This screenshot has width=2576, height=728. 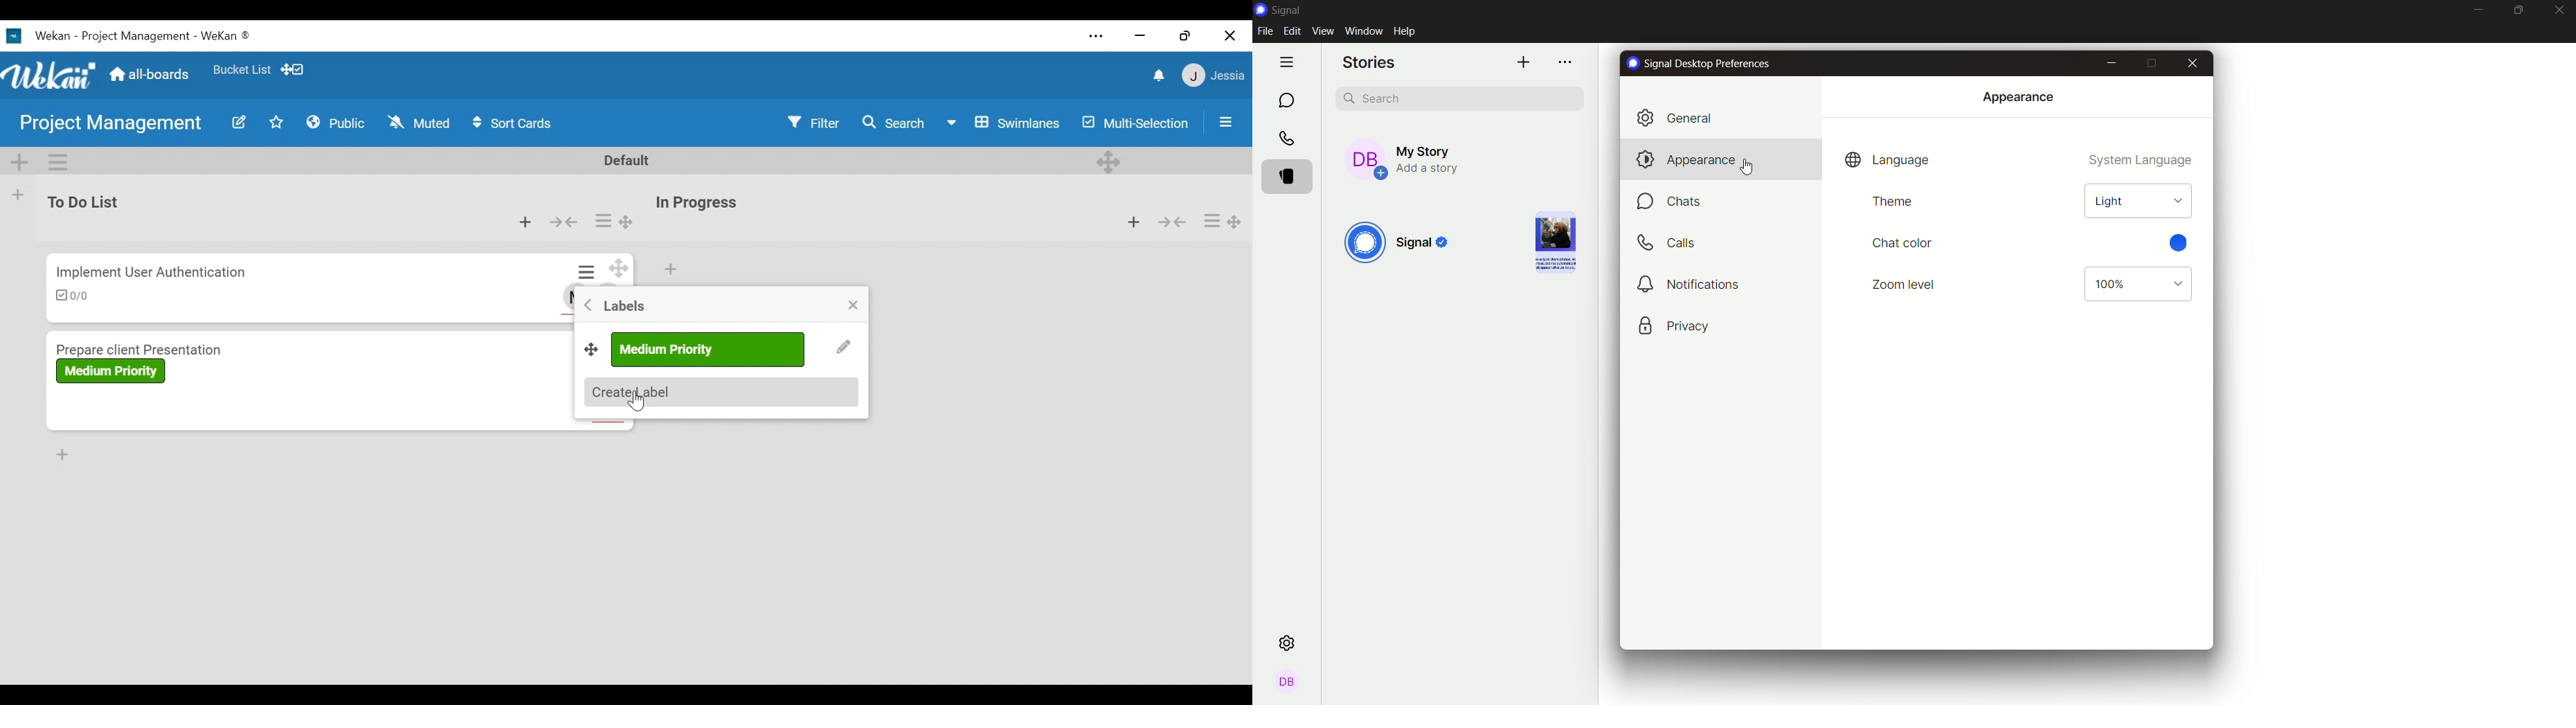 I want to click on Add list, so click(x=18, y=195).